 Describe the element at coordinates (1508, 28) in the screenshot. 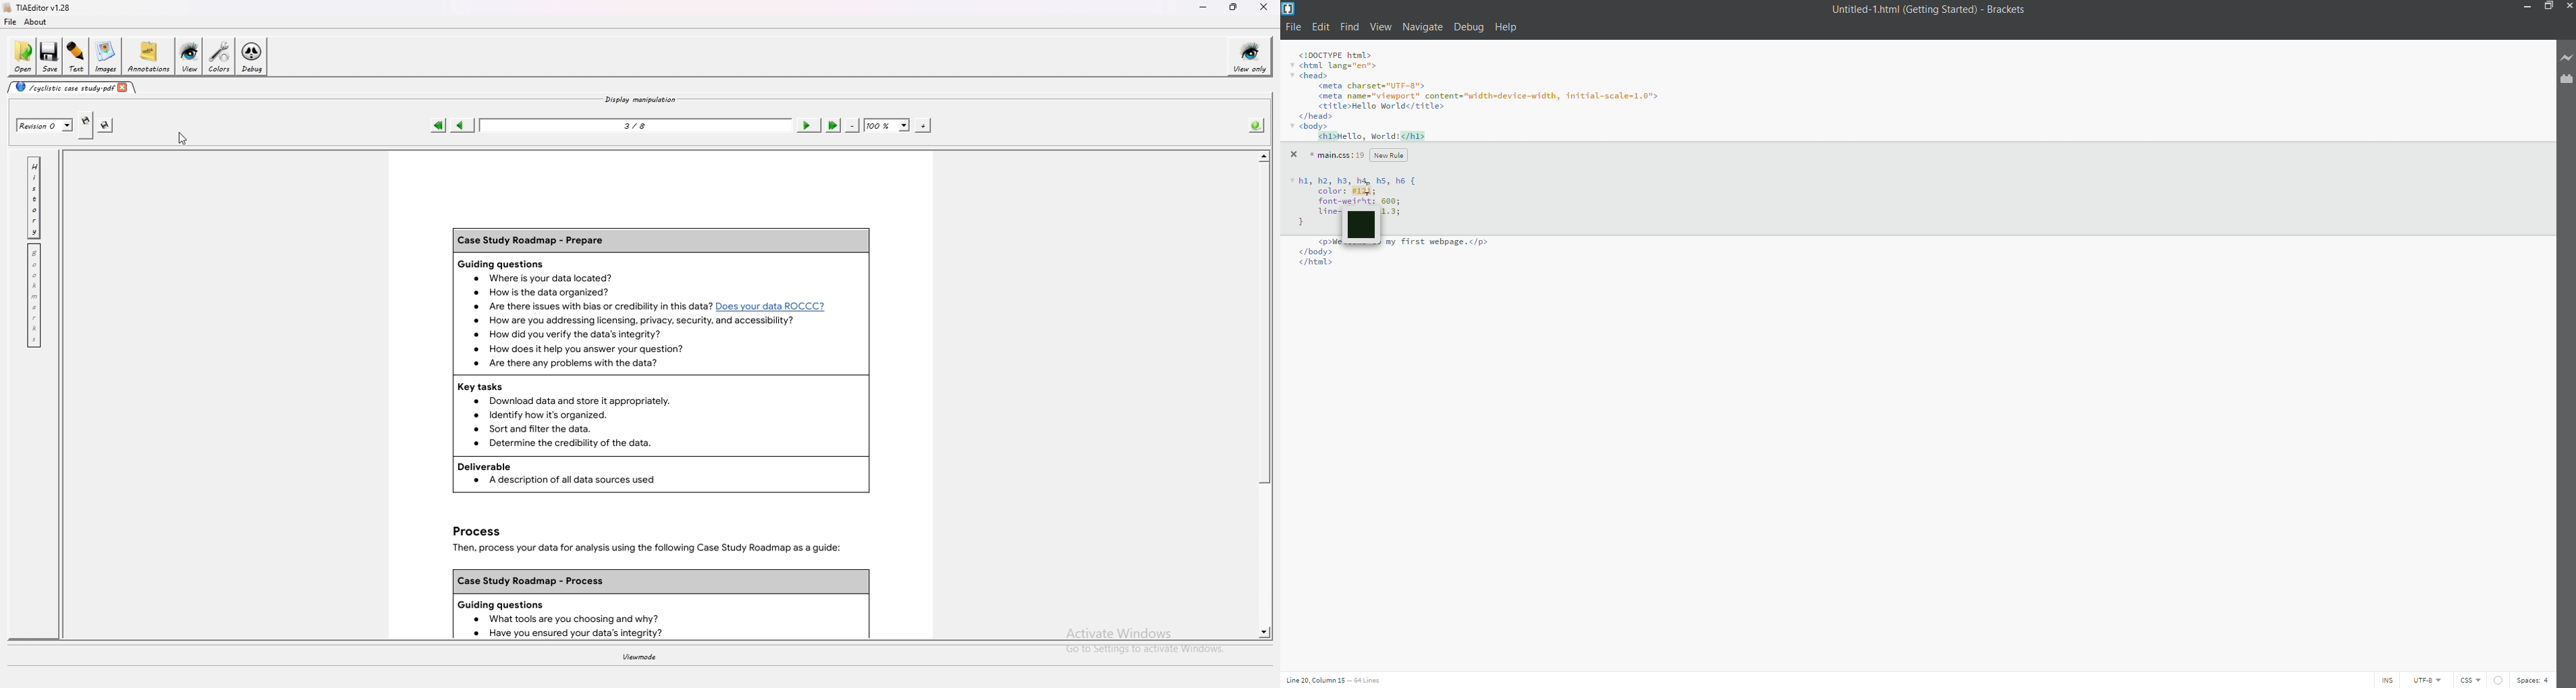

I see `help` at that location.